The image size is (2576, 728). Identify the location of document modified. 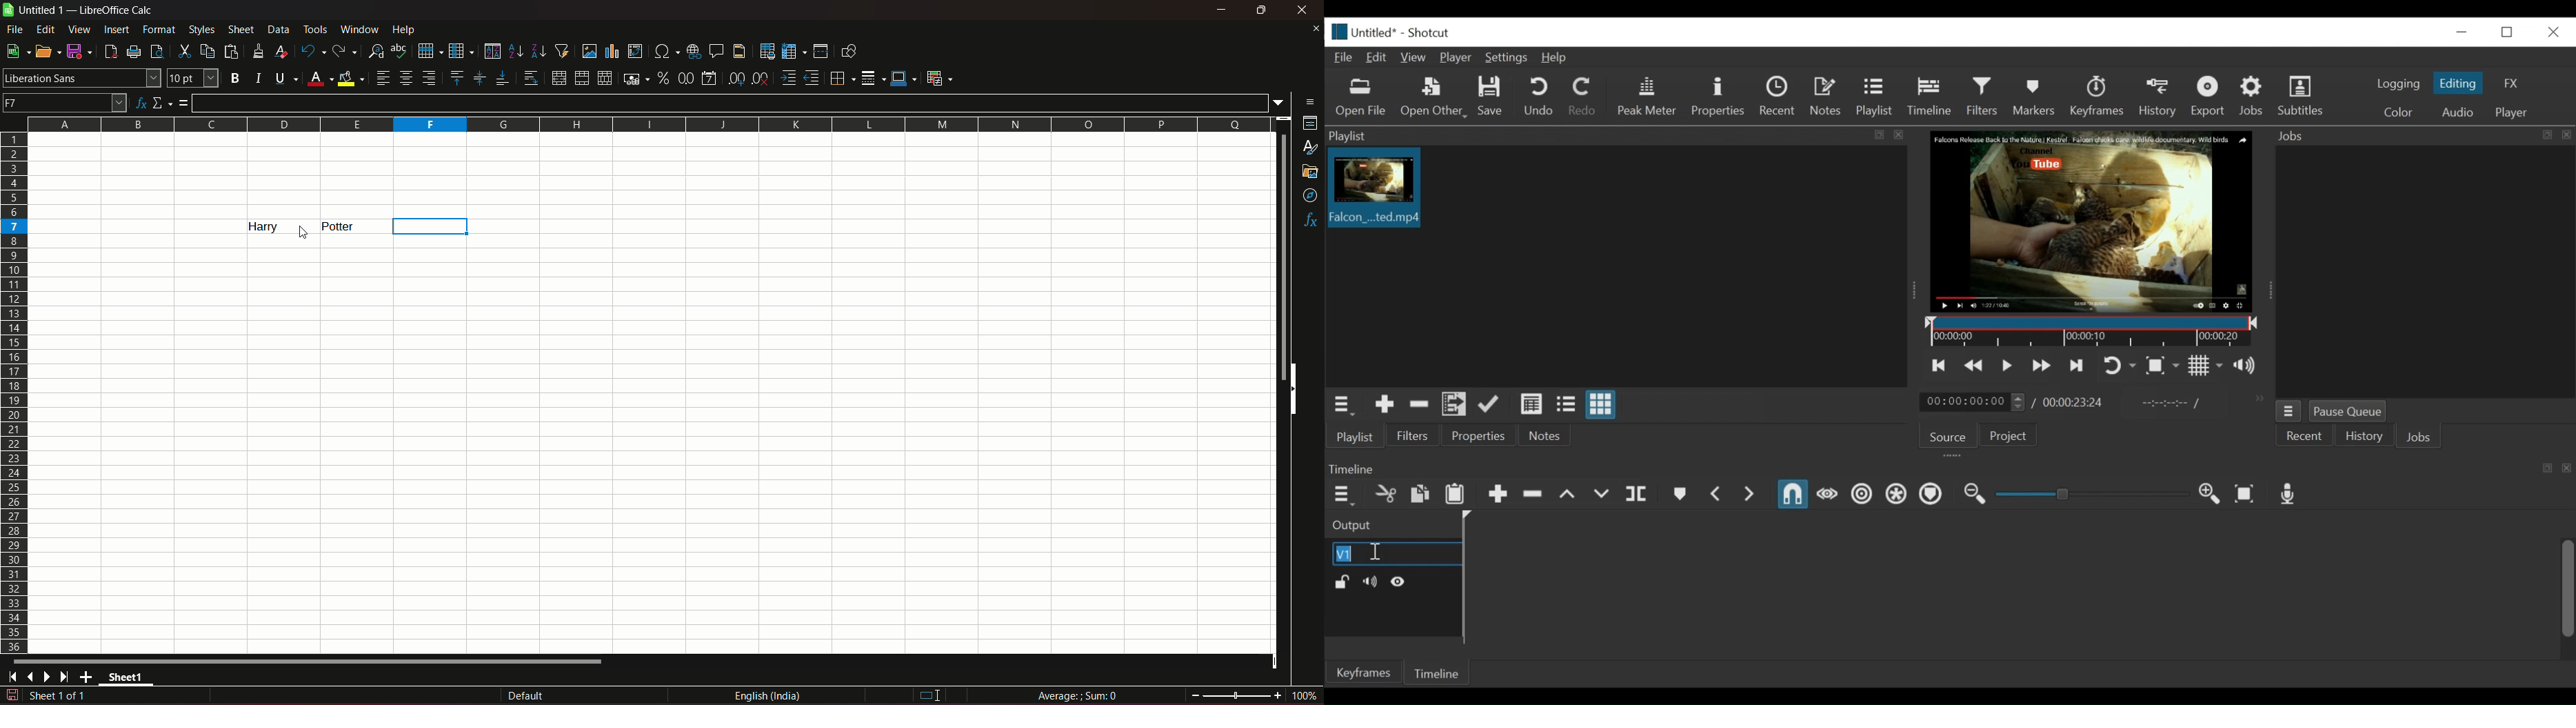
(11, 695).